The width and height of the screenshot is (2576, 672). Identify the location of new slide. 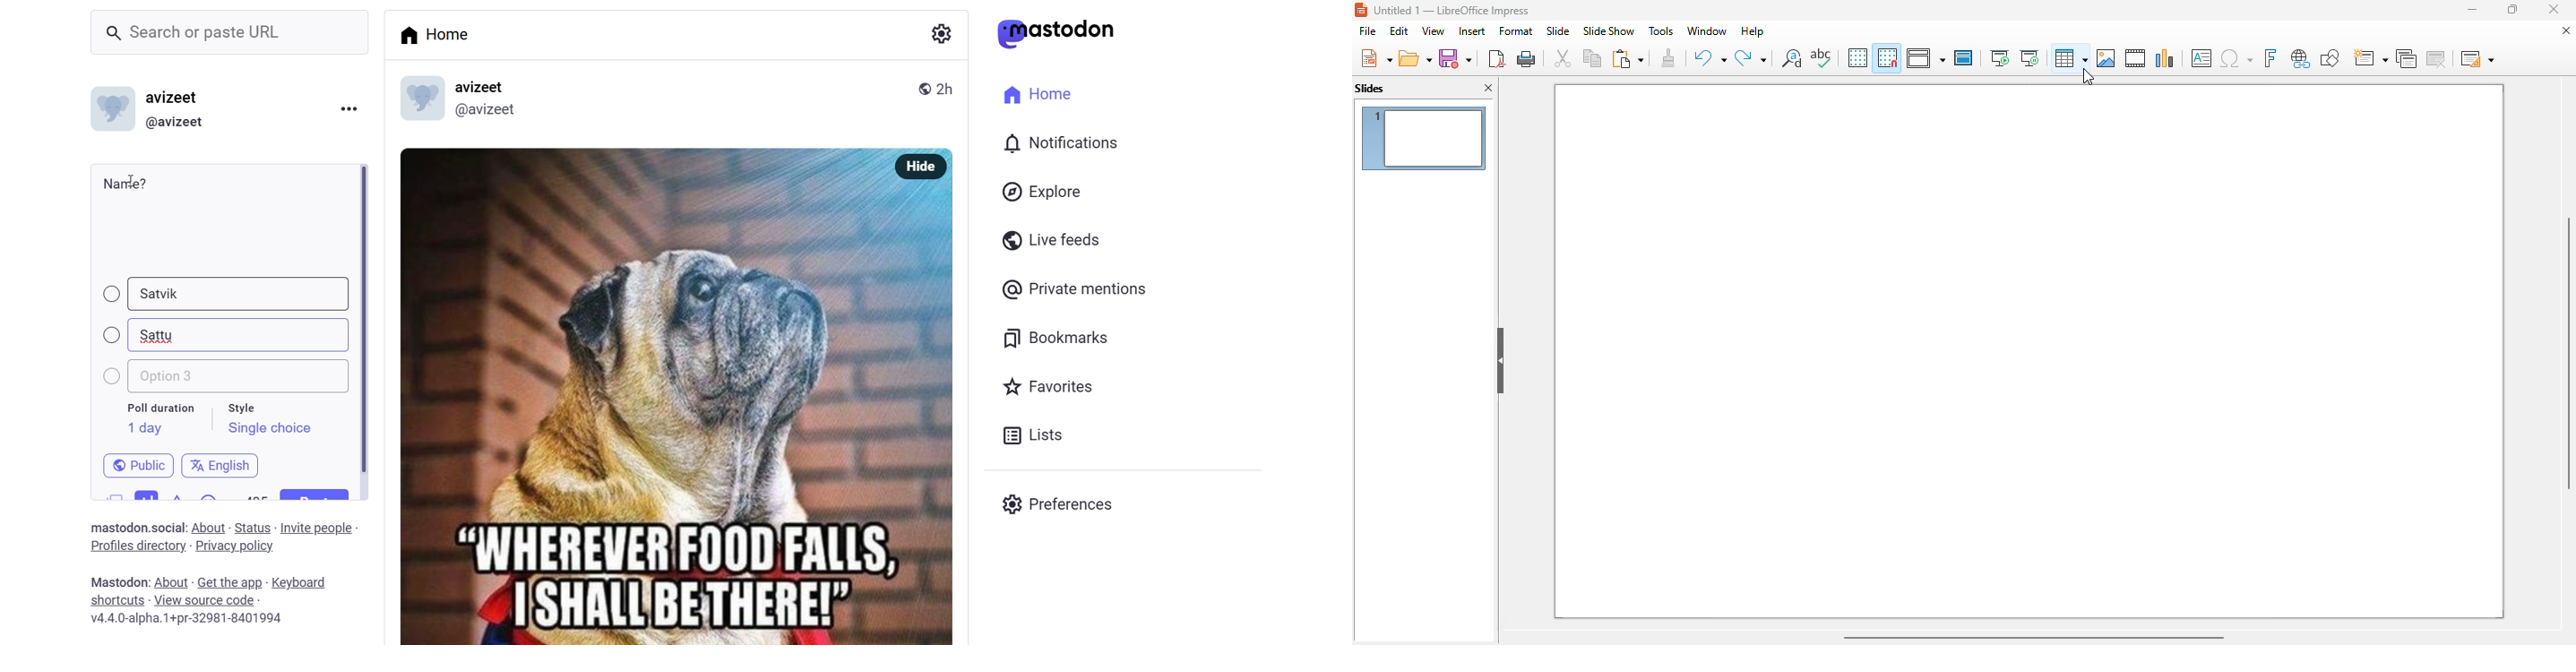
(2369, 57).